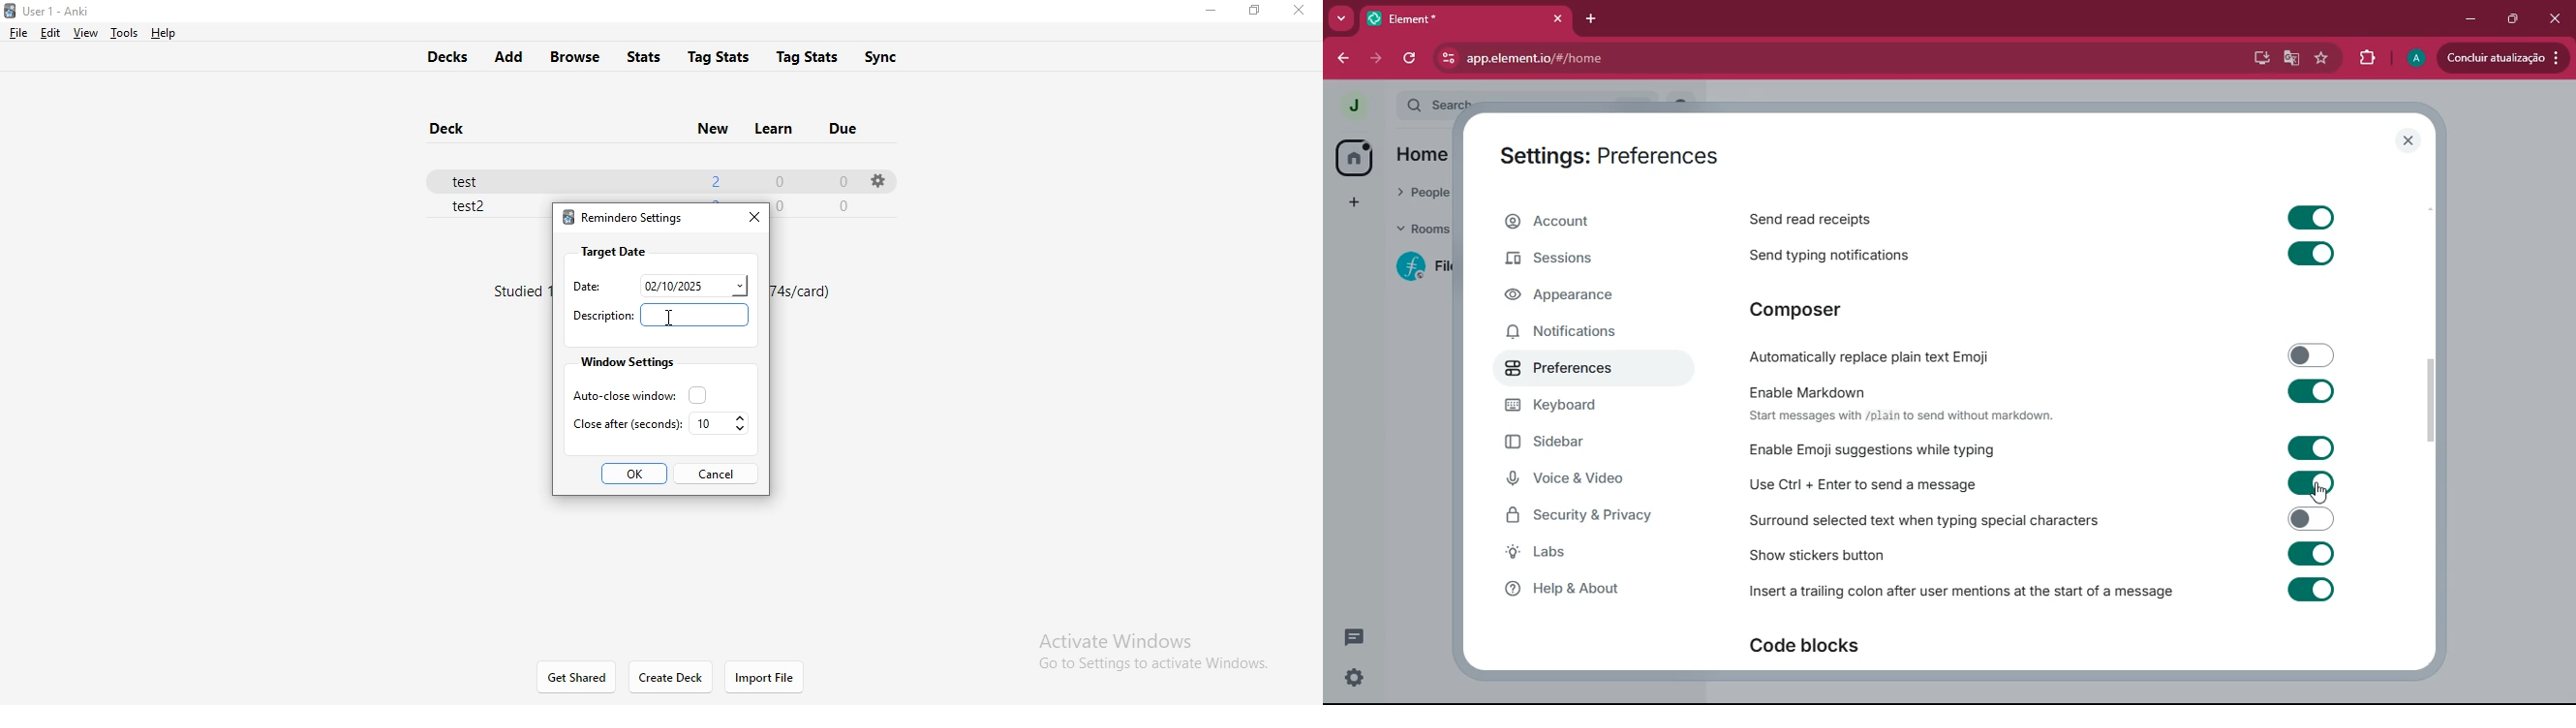  I want to click on enable markdown, so click(1813, 391).